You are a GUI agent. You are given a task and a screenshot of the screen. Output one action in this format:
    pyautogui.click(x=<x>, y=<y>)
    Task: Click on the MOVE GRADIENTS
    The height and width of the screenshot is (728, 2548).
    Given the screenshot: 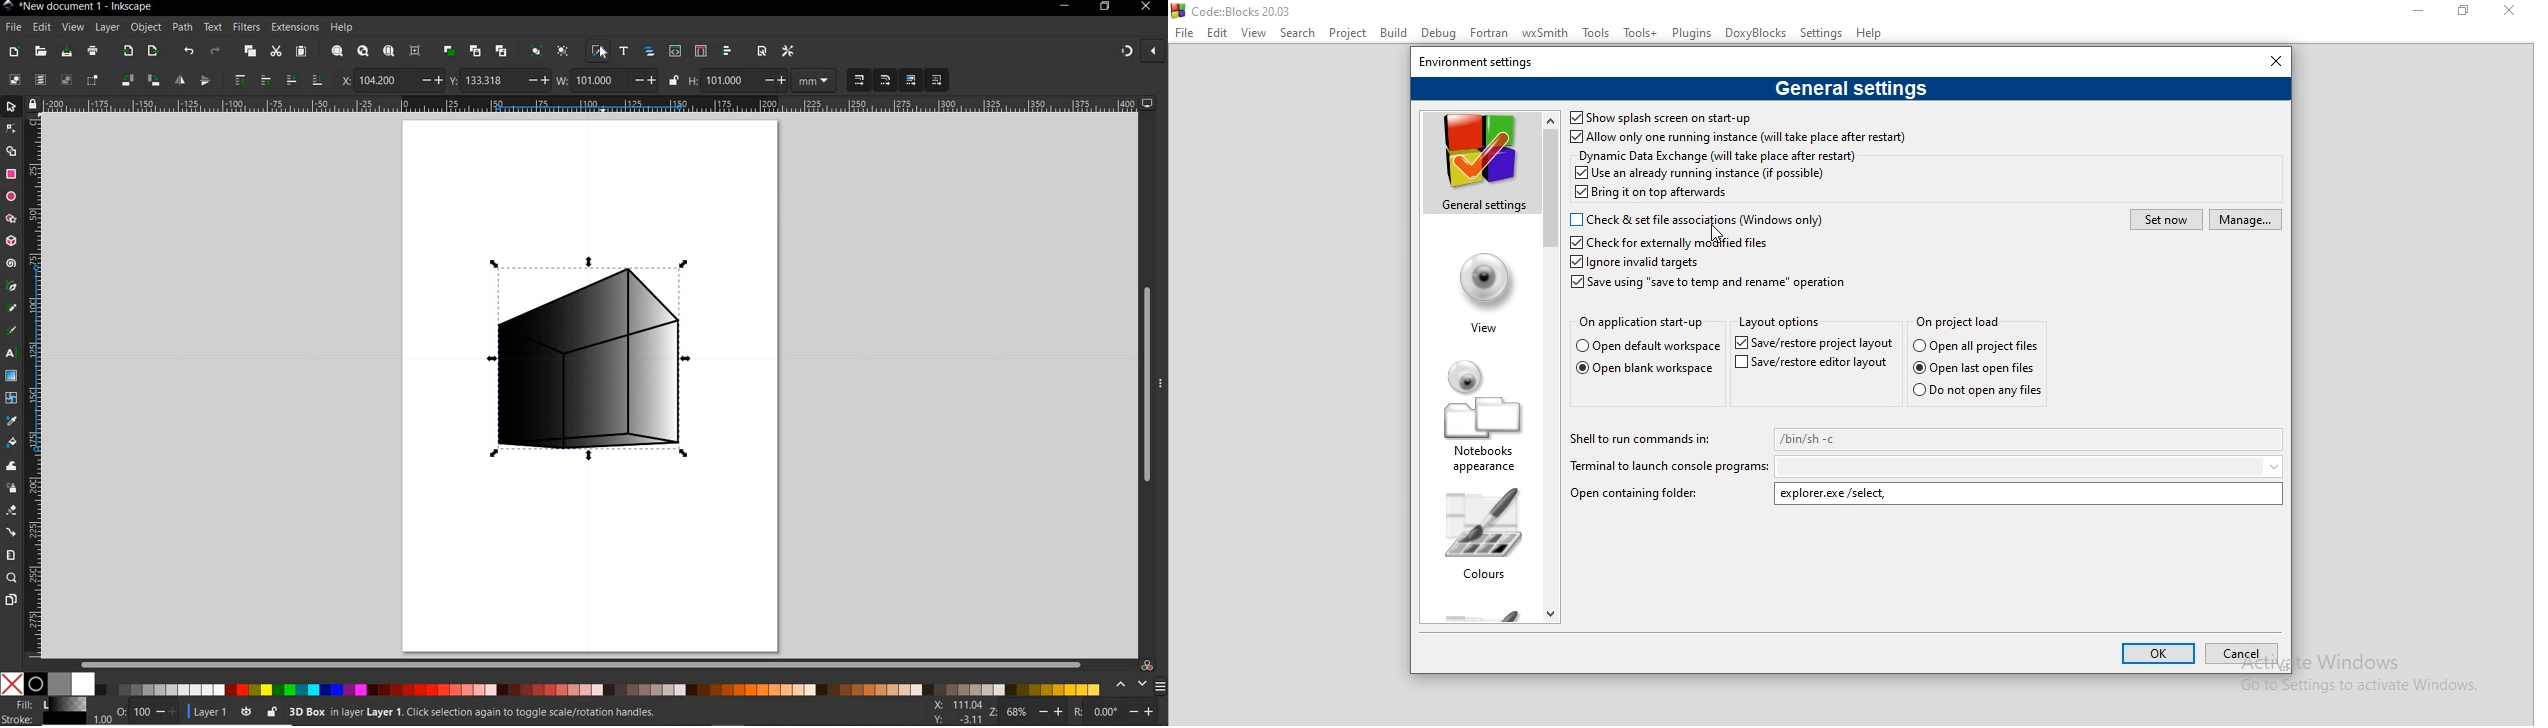 What is the action you would take?
    pyautogui.click(x=912, y=79)
    